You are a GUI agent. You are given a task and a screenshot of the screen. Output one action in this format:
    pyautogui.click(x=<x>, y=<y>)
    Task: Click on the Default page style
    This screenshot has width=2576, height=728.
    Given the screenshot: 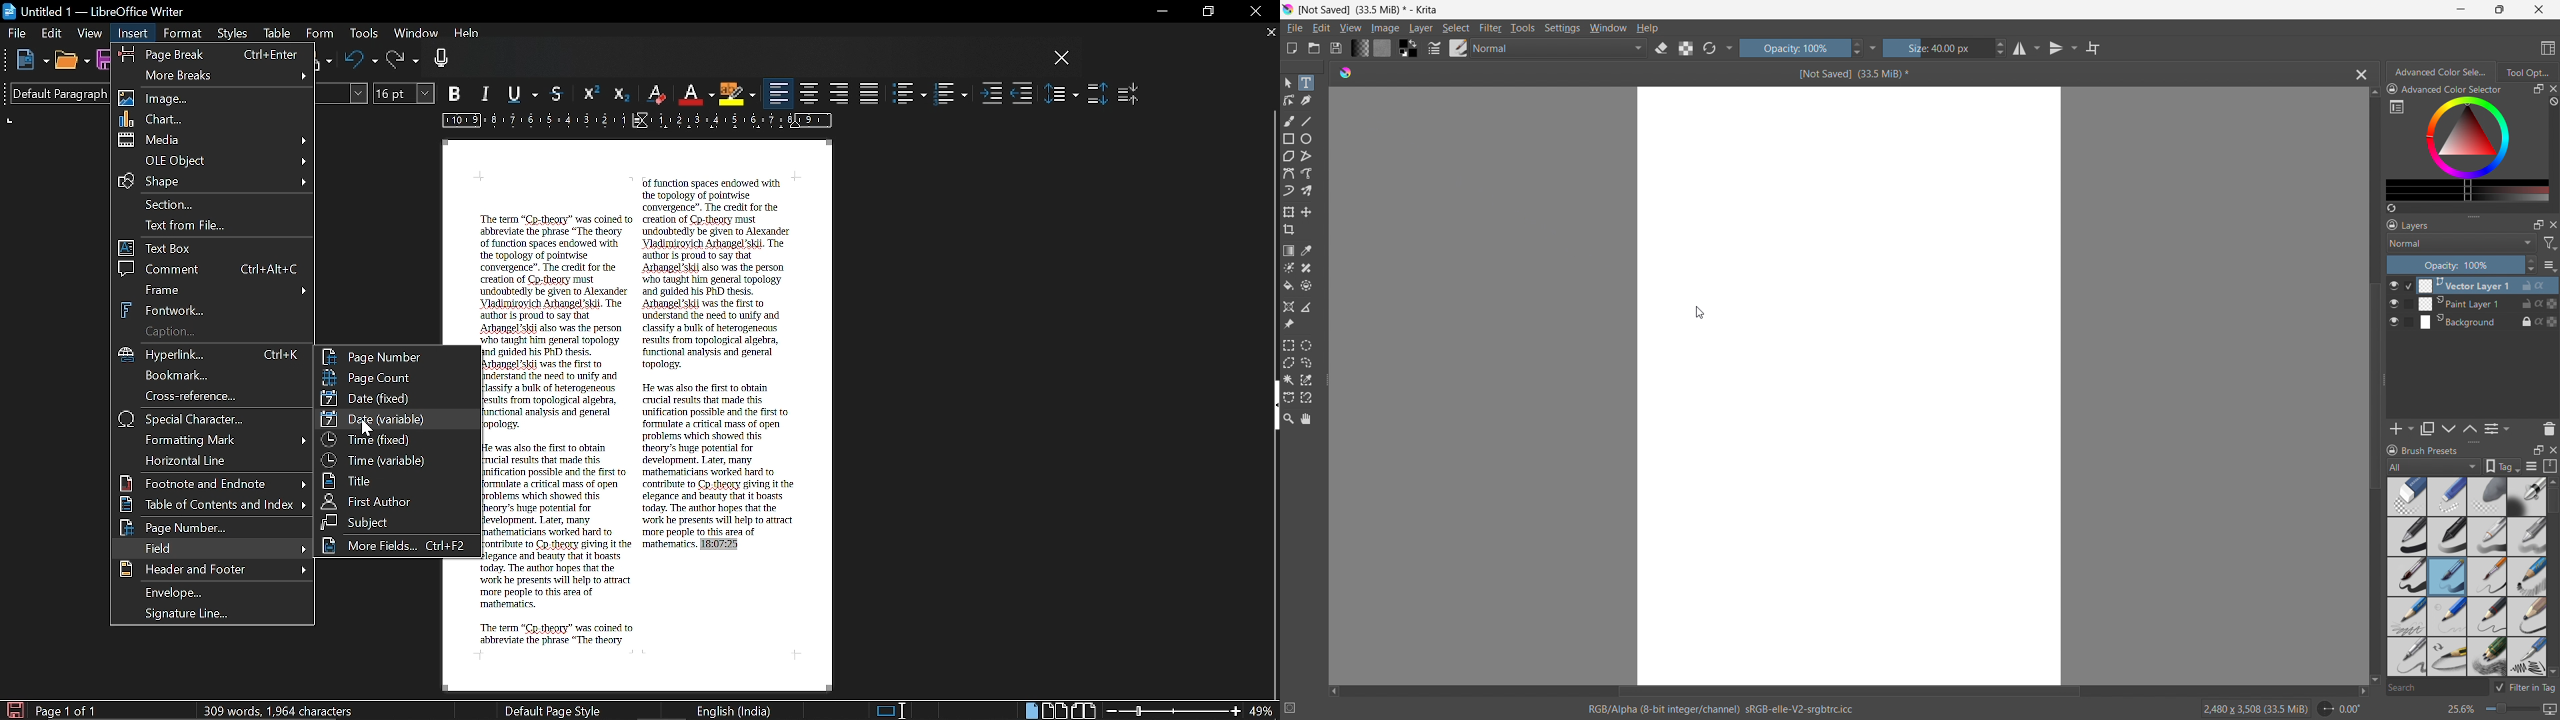 What is the action you would take?
    pyautogui.click(x=553, y=710)
    